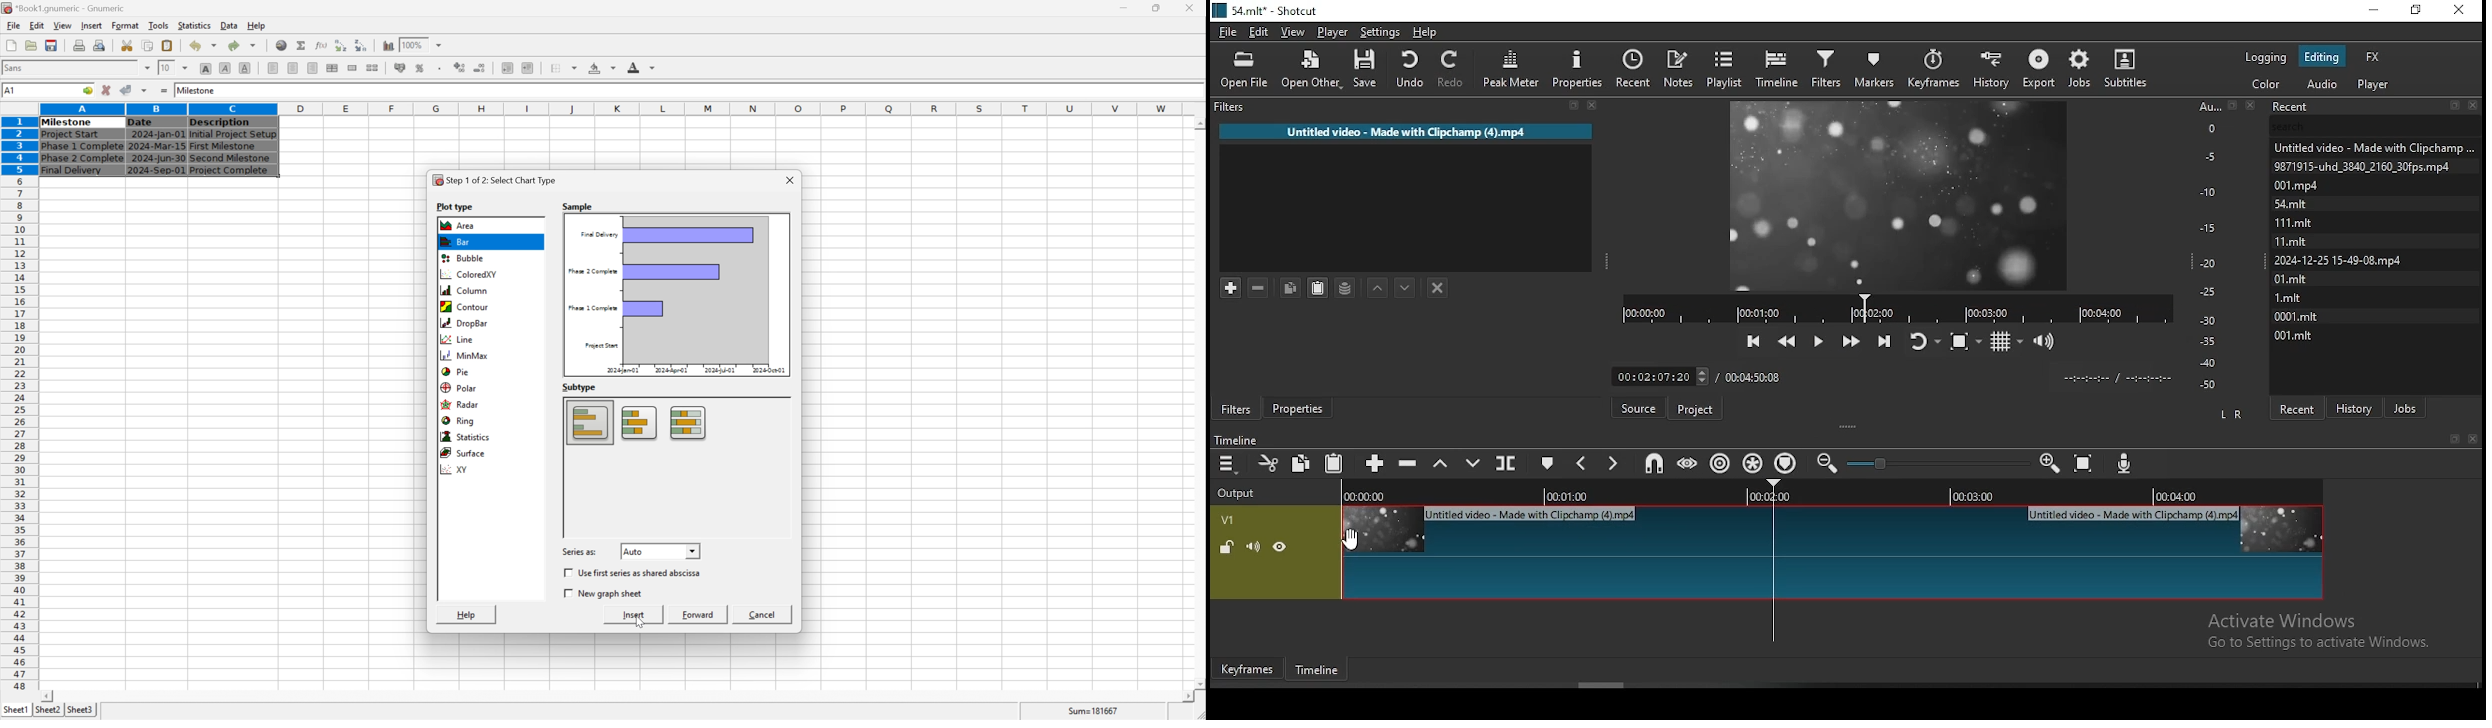 The height and width of the screenshot is (728, 2492). I want to click on restore down, so click(1160, 8).